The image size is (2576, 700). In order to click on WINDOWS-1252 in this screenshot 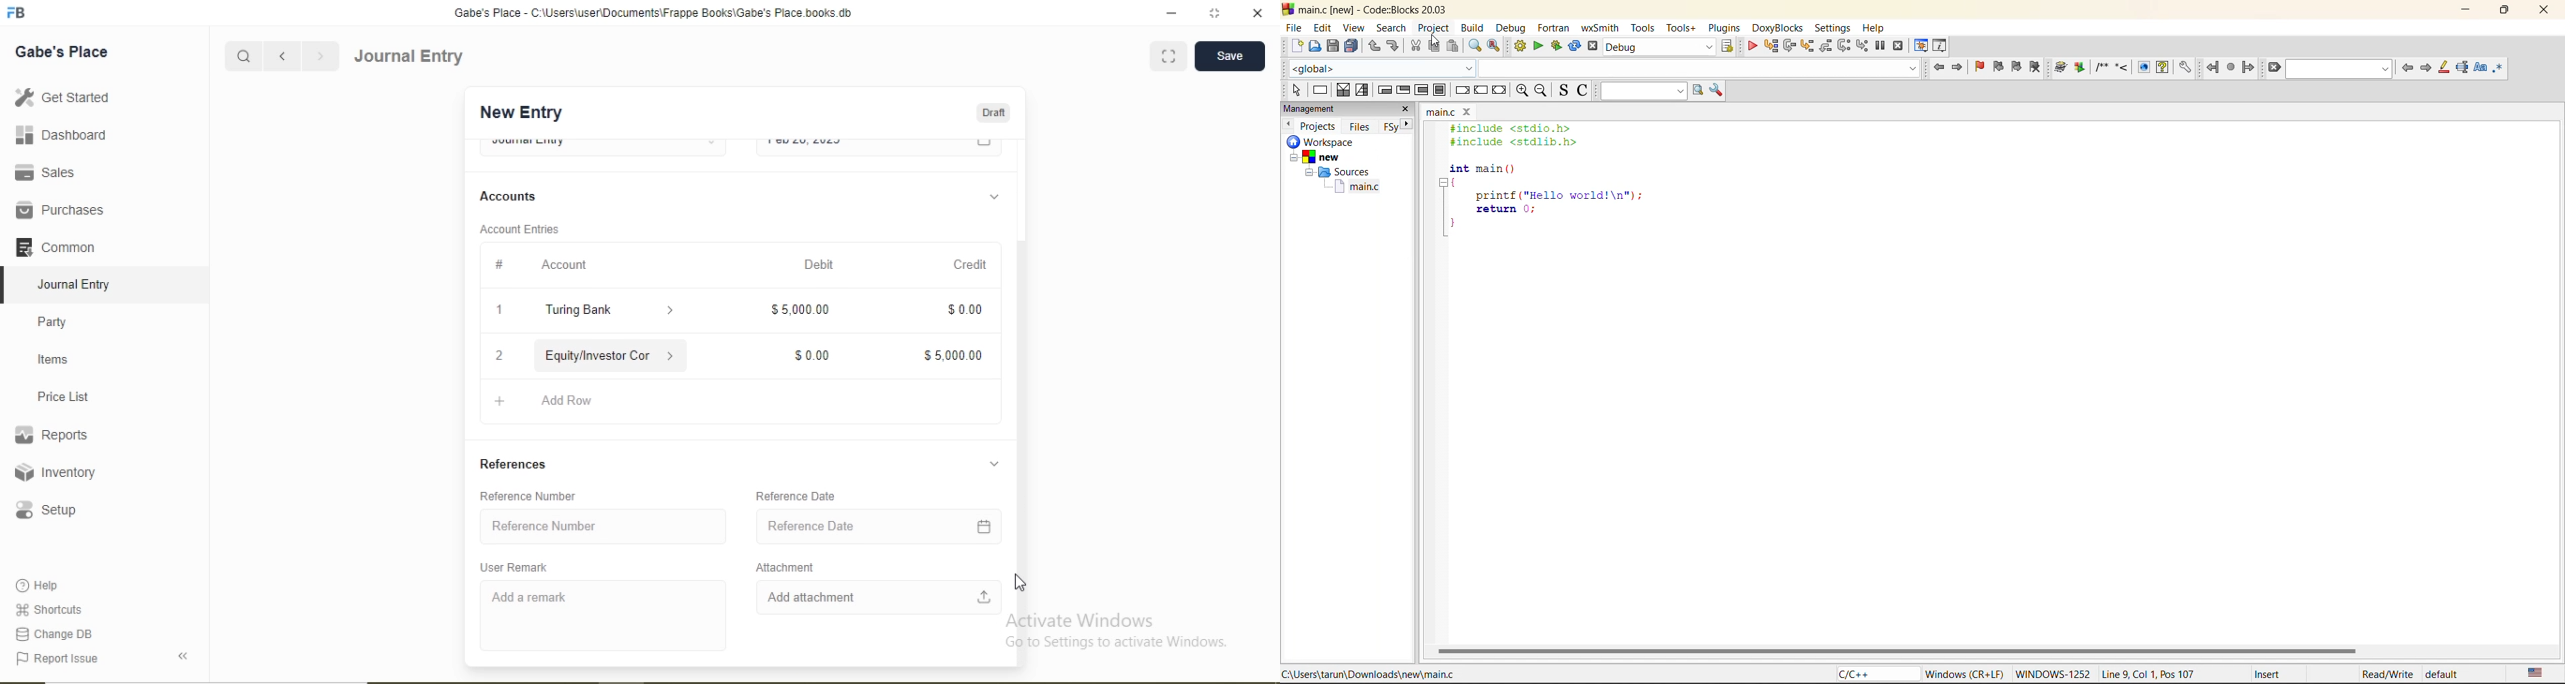, I will do `click(2052, 675)`.